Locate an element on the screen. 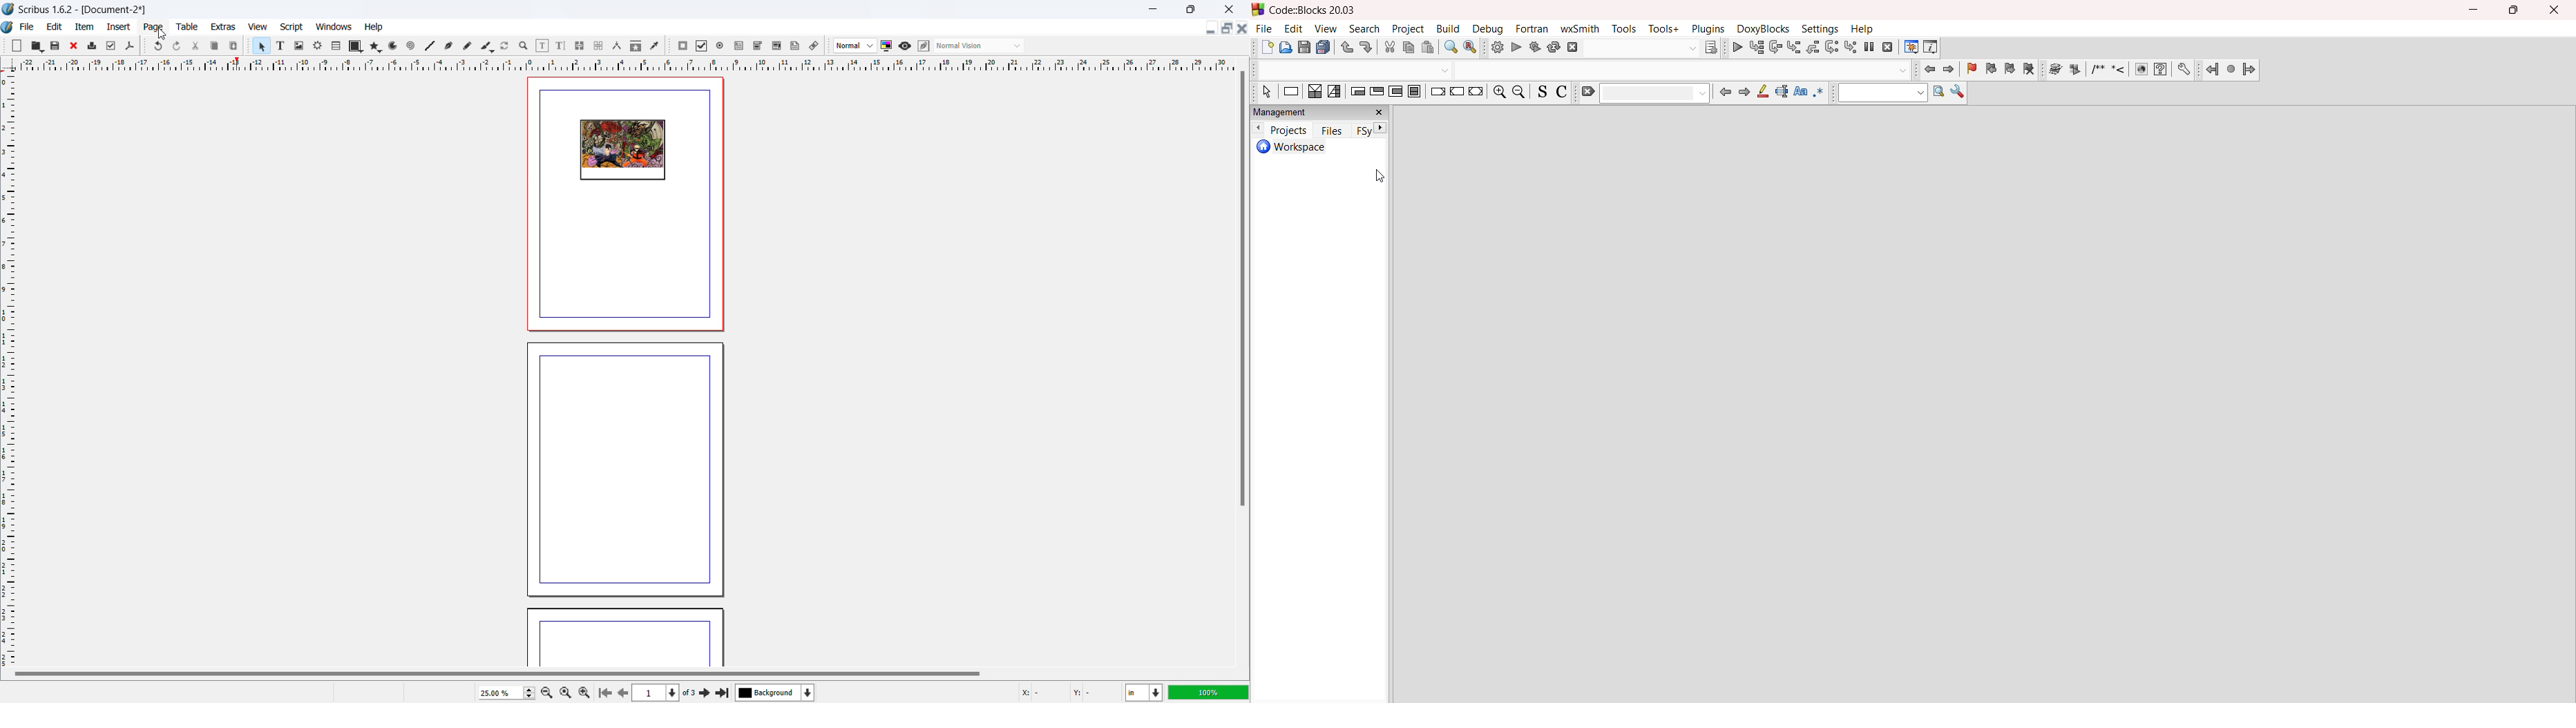 This screenshot has width=2576, height=728. run search is located at coordinates (1938, 93).